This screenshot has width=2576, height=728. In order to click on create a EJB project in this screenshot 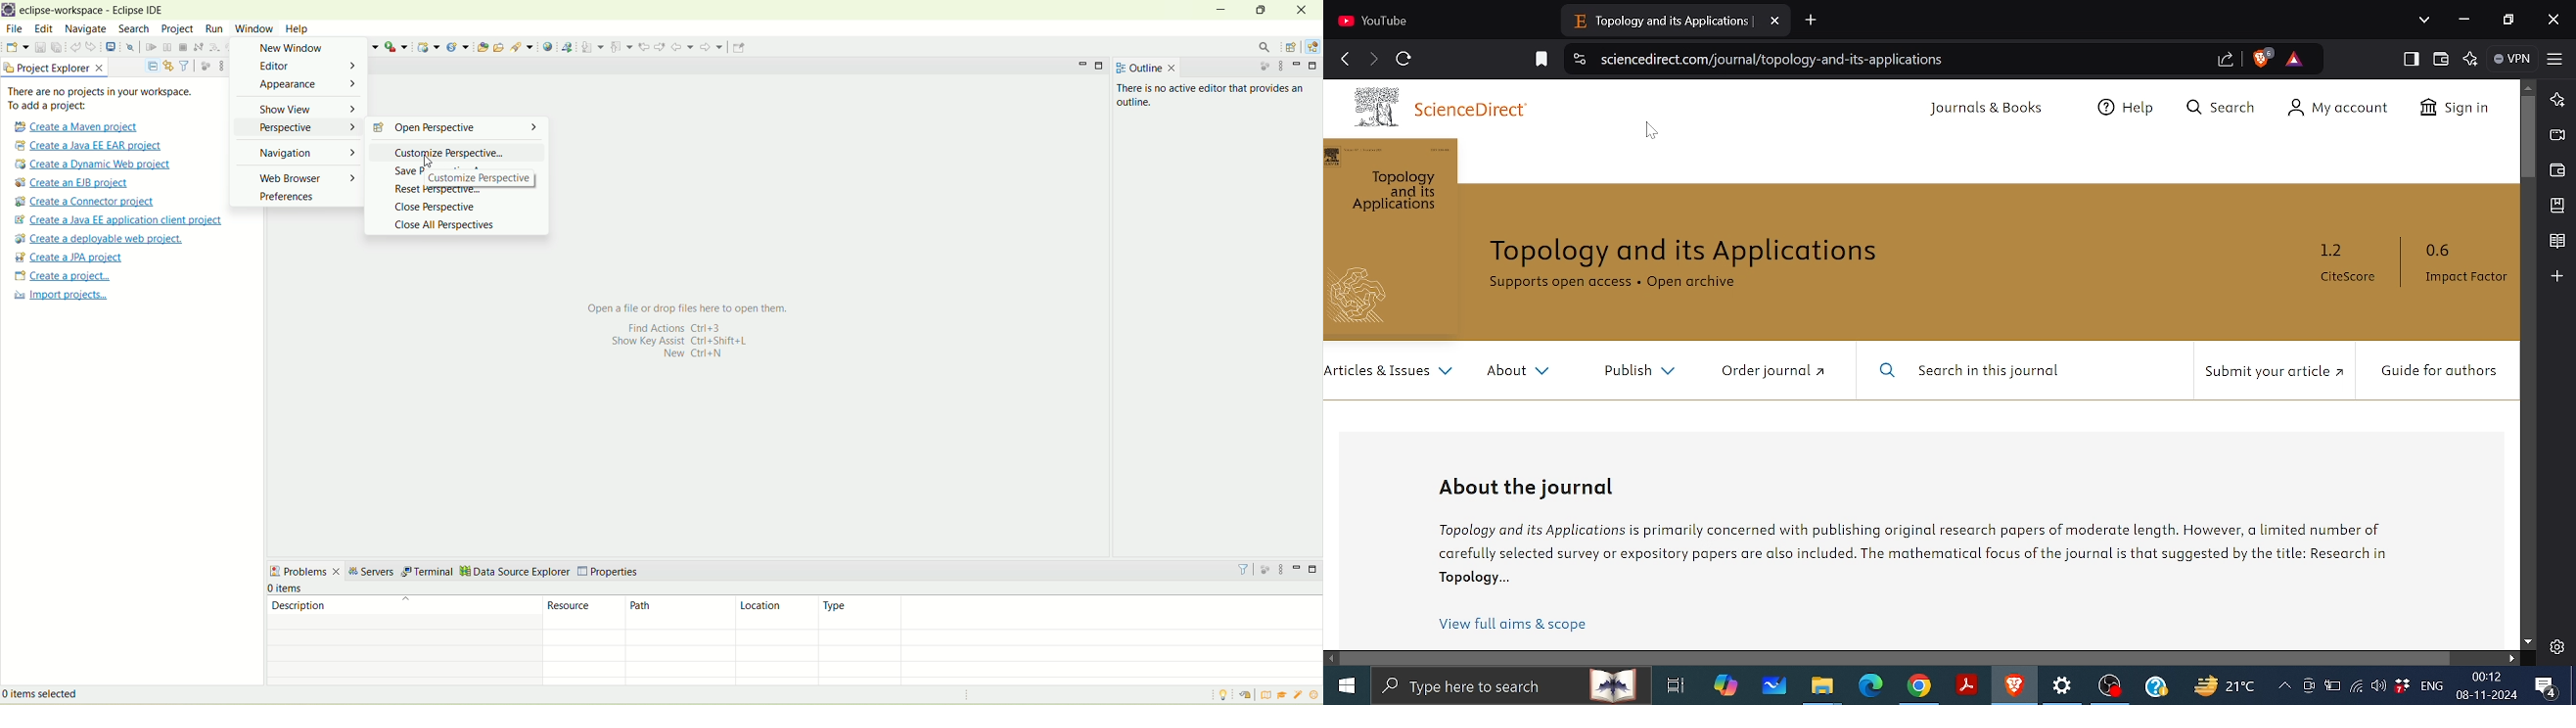, I will do `click(75, 183)`.